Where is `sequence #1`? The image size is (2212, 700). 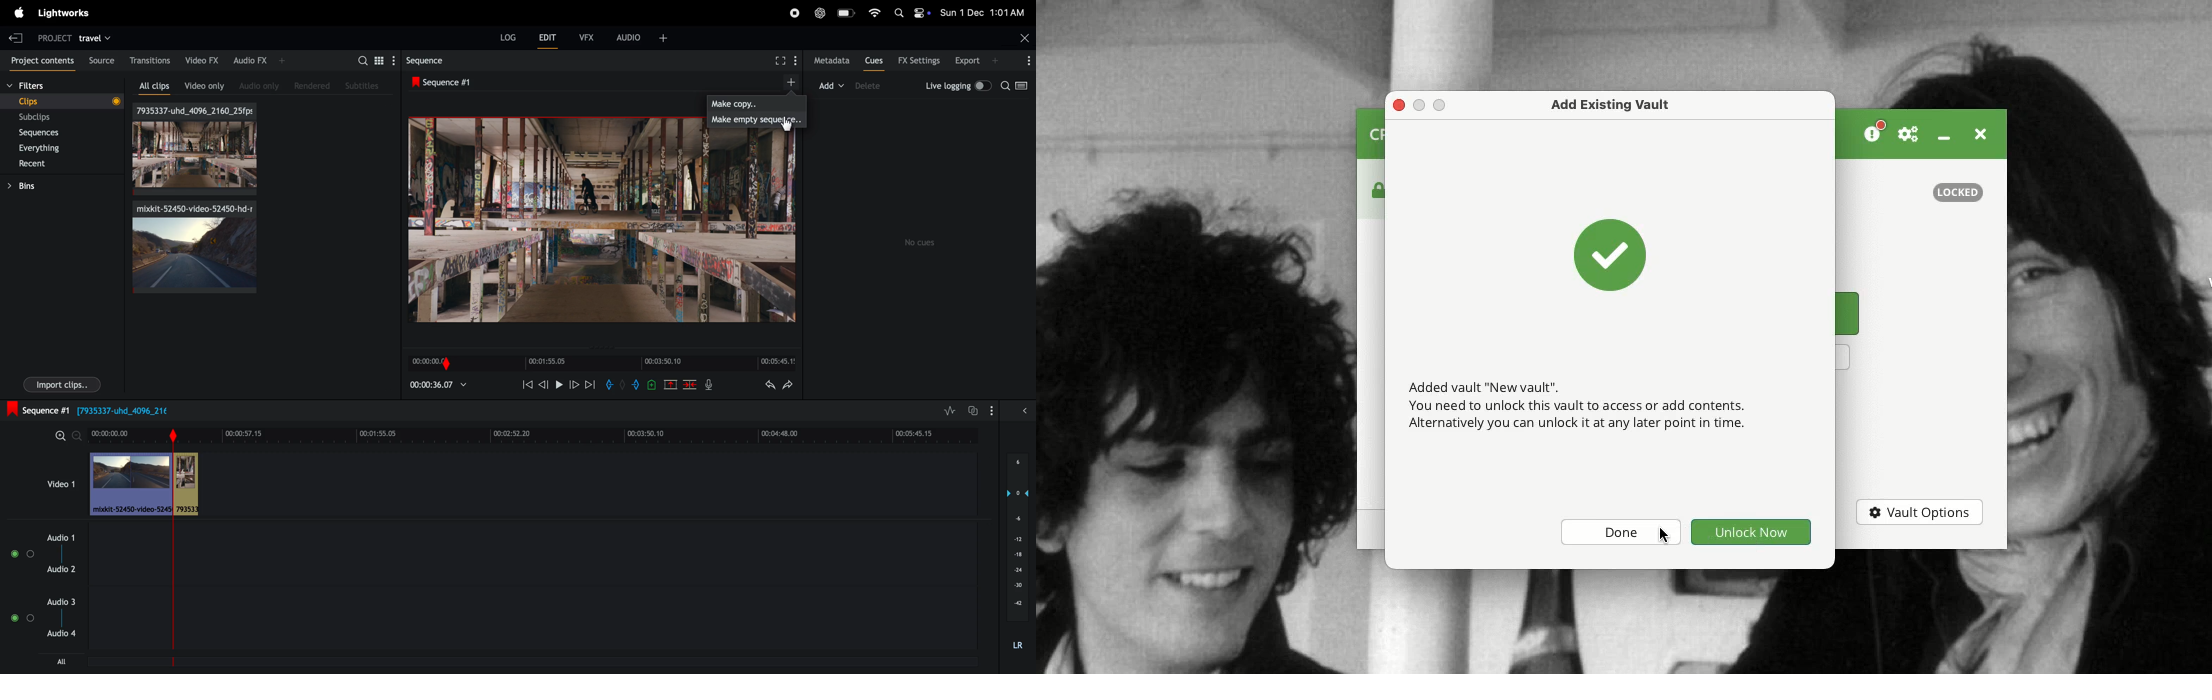
sequence #1 is located at coordinates (452, 81).